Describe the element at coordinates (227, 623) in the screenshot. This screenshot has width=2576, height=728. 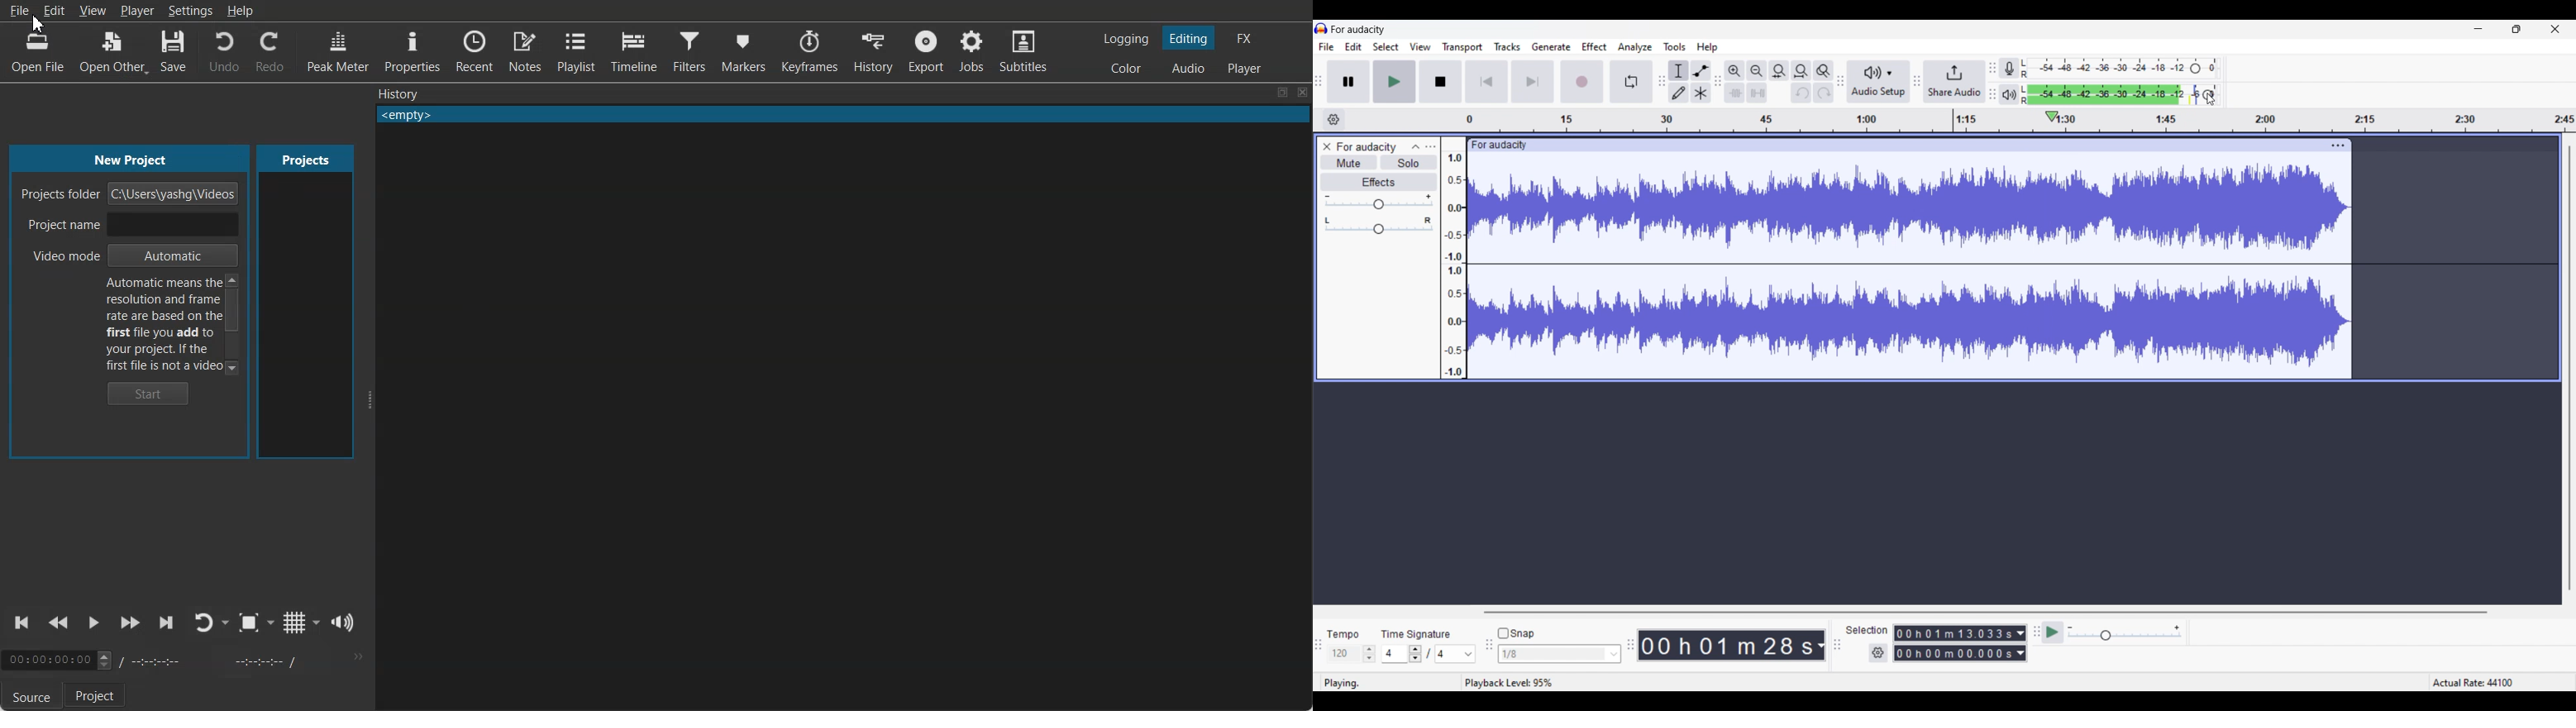
I see `Drop down box` at that location.